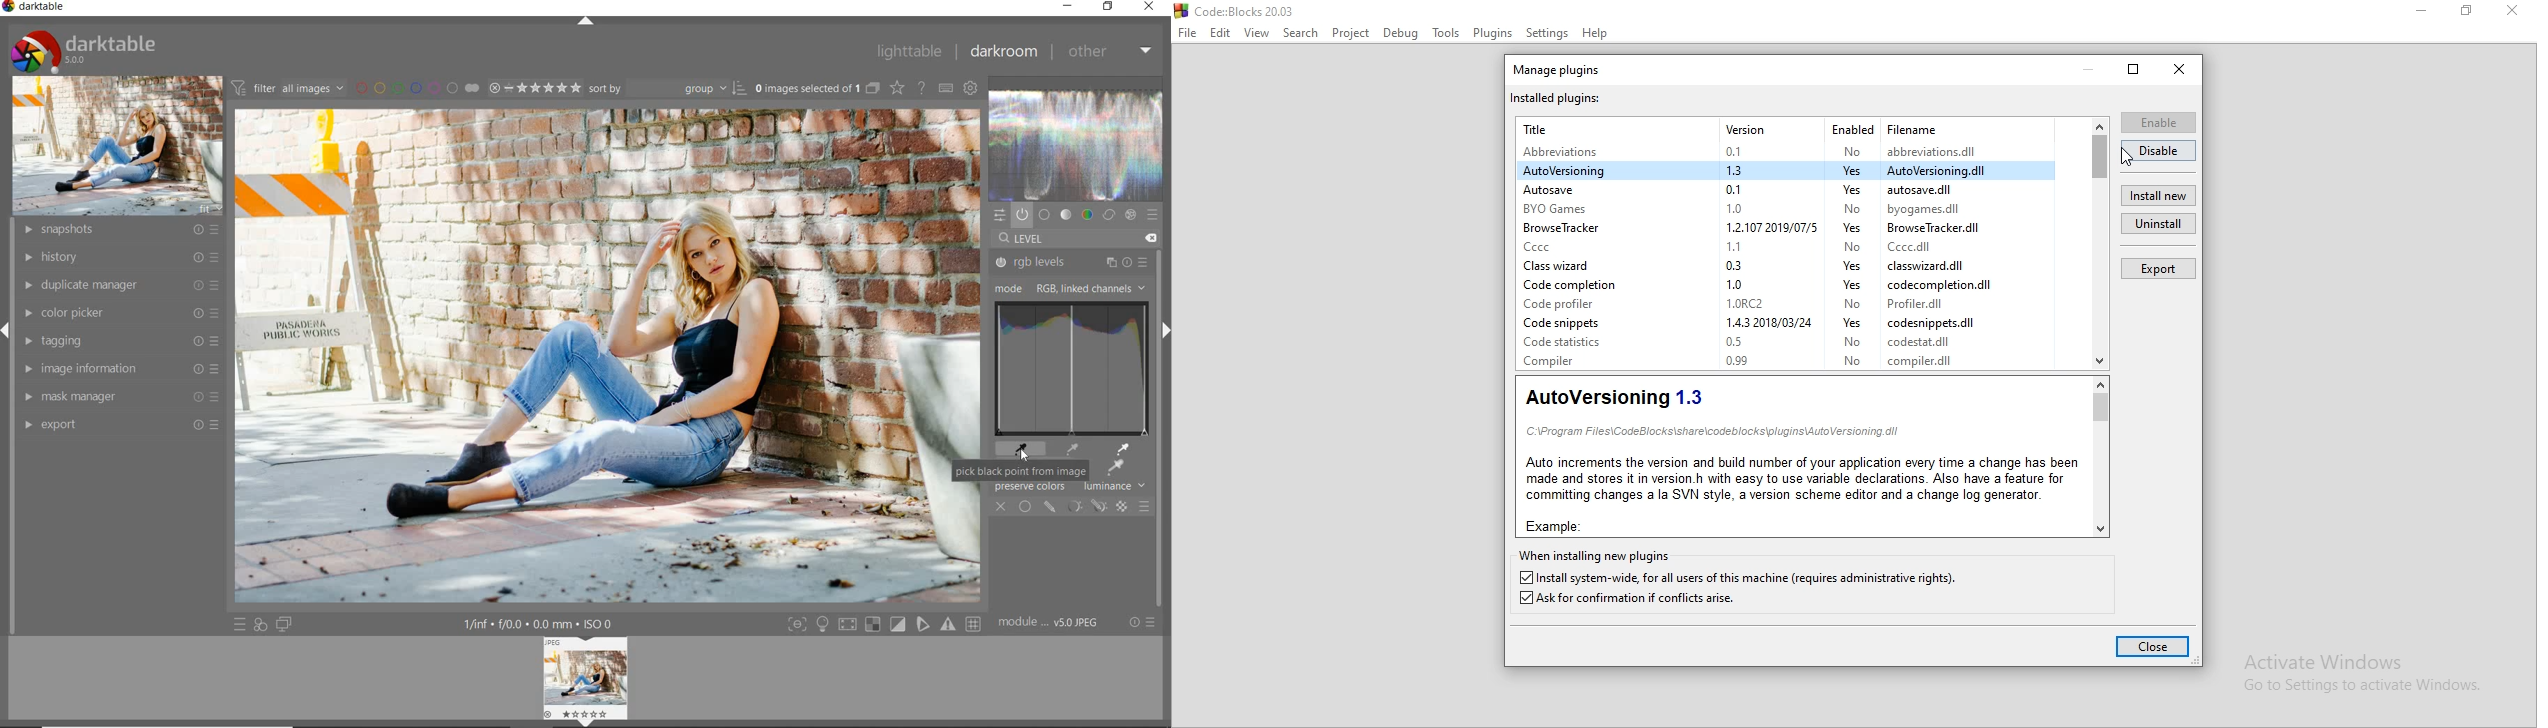 The image size is (2548, 728). I want to click on mode: RGB, LINKED CHANNELS, so click(1063, 287).